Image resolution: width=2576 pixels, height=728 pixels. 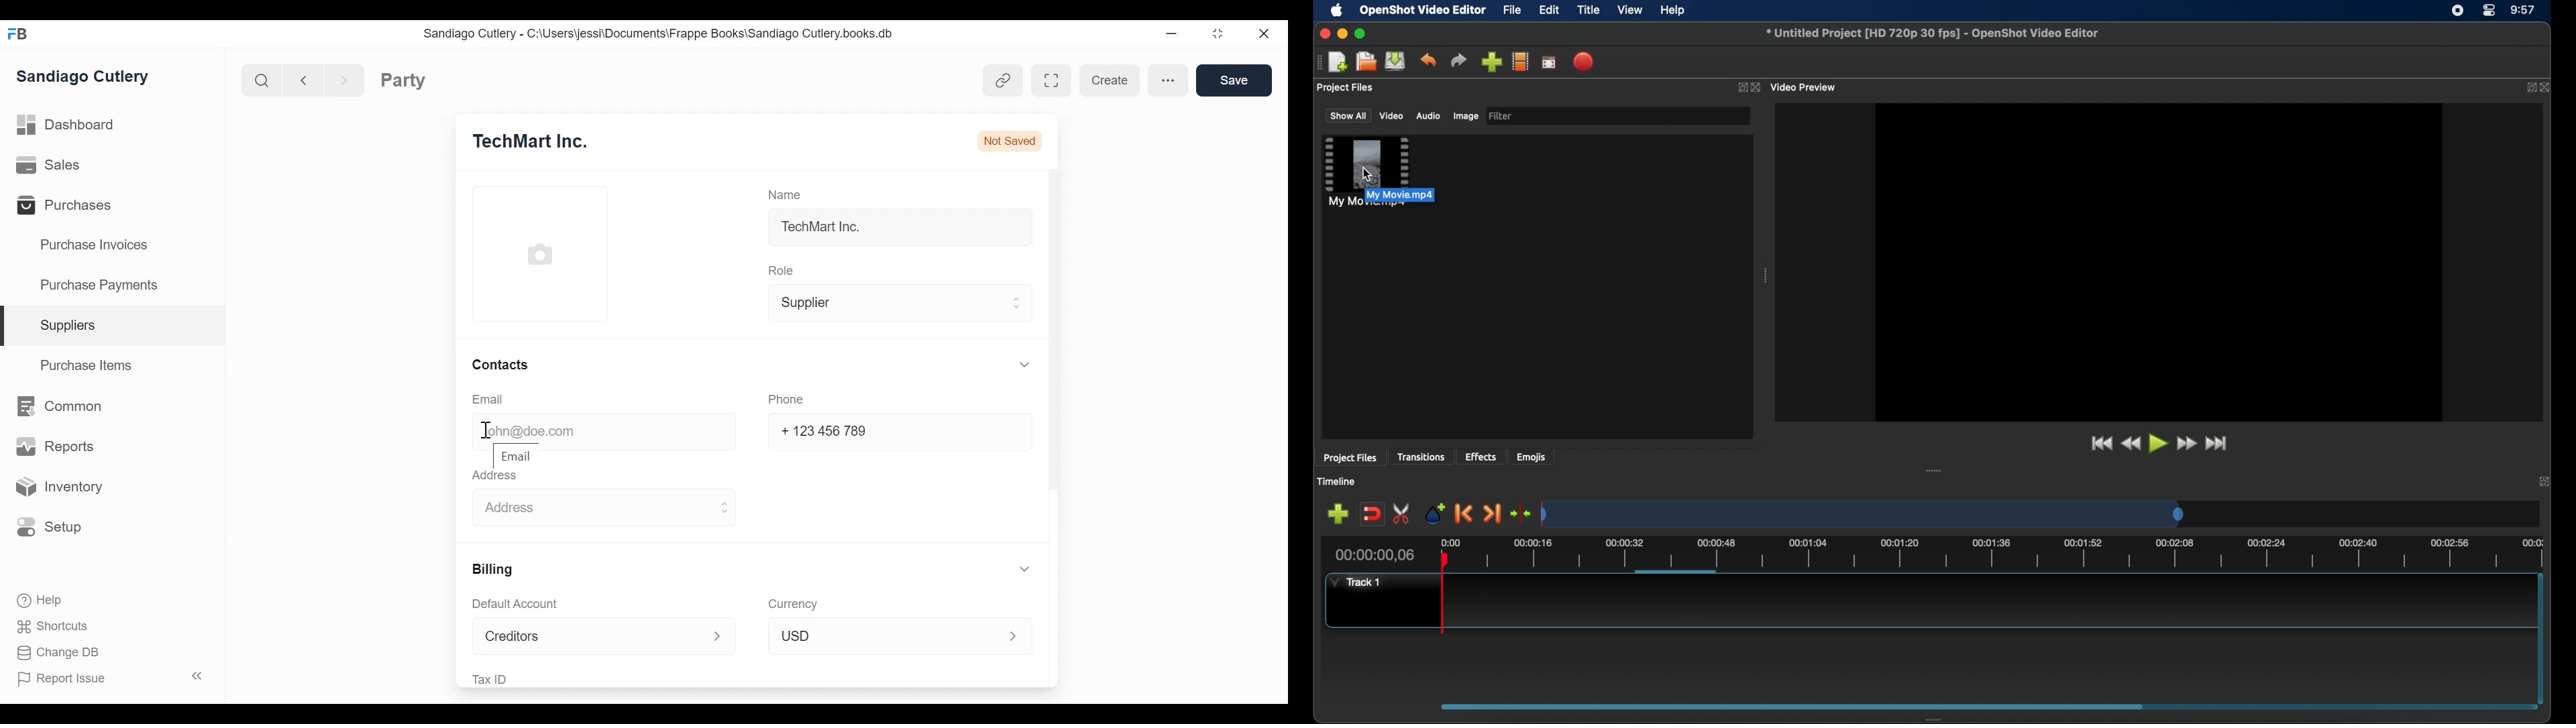 What do you see at coordinates (72, 207) in the screenshot?
I see `Purchases` at bounding box center [72, 207].